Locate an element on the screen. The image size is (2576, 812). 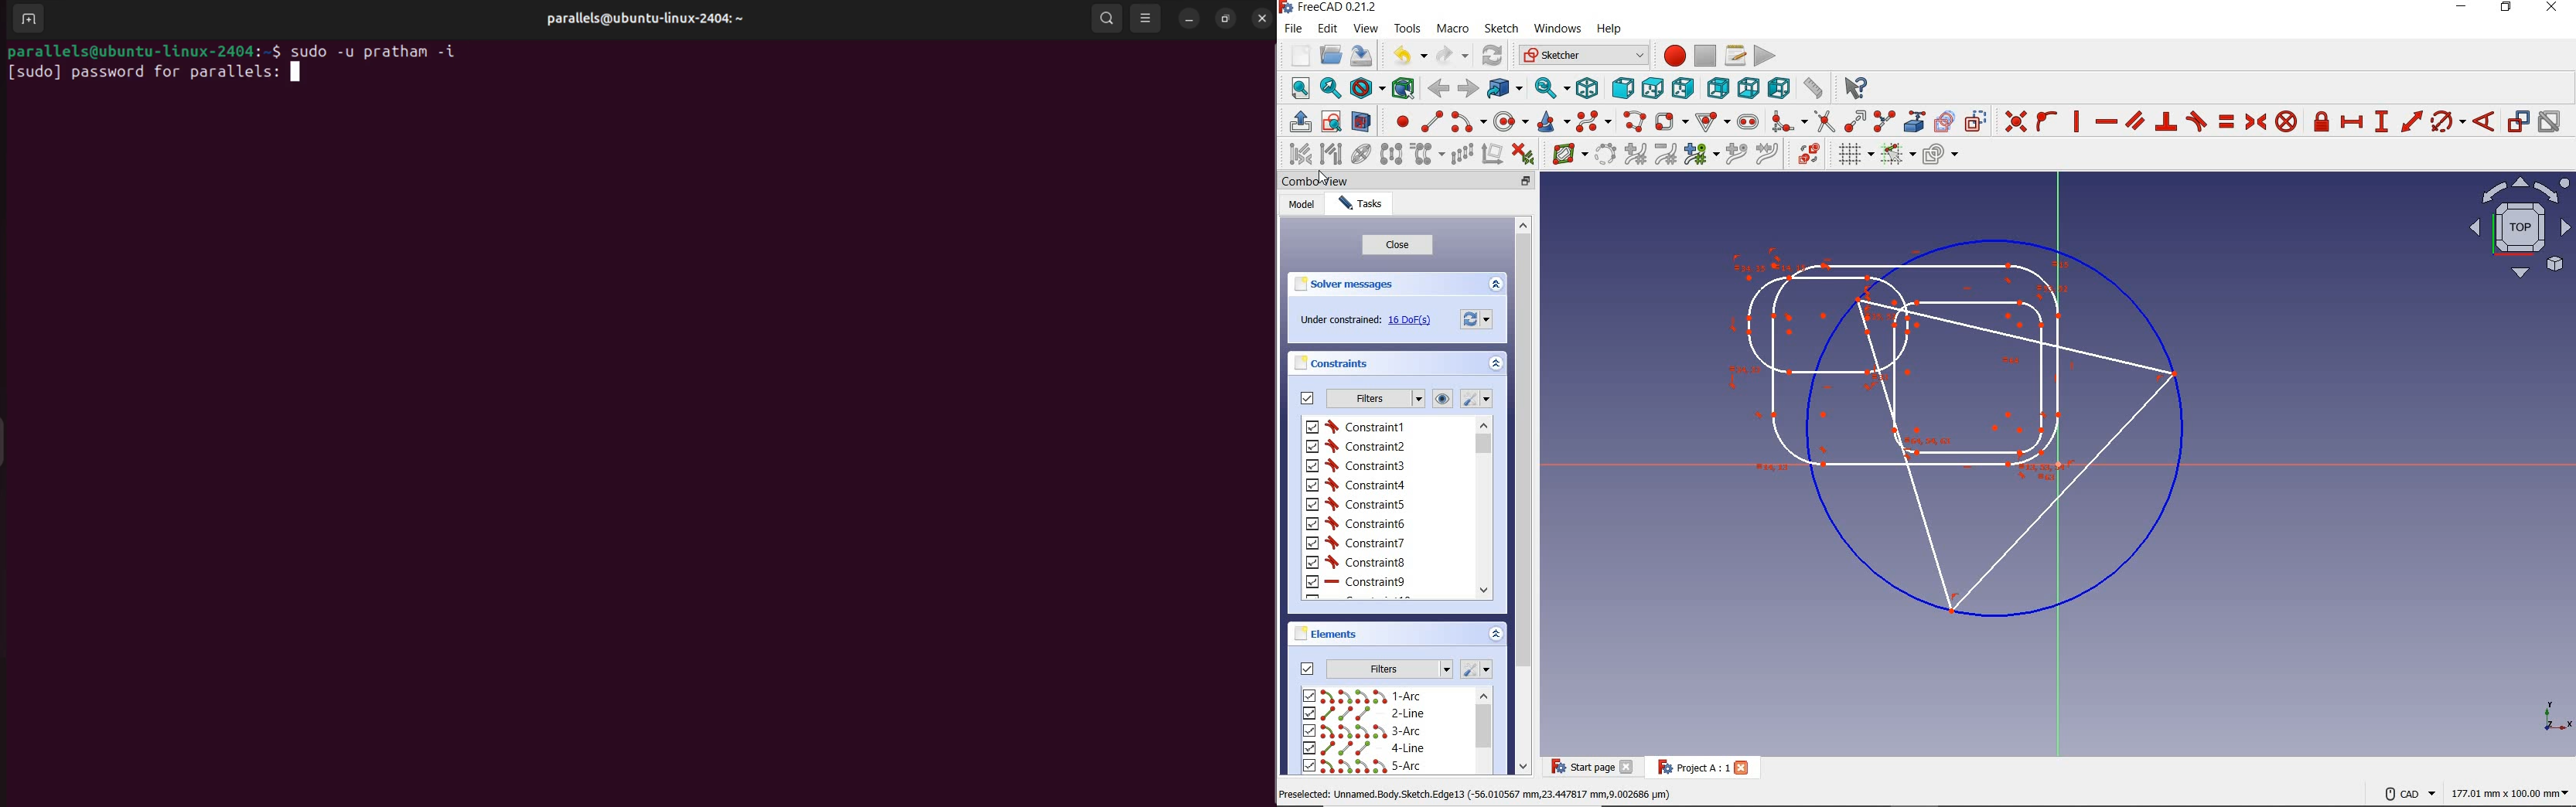
bottom is located at coordinates (1748, 88).